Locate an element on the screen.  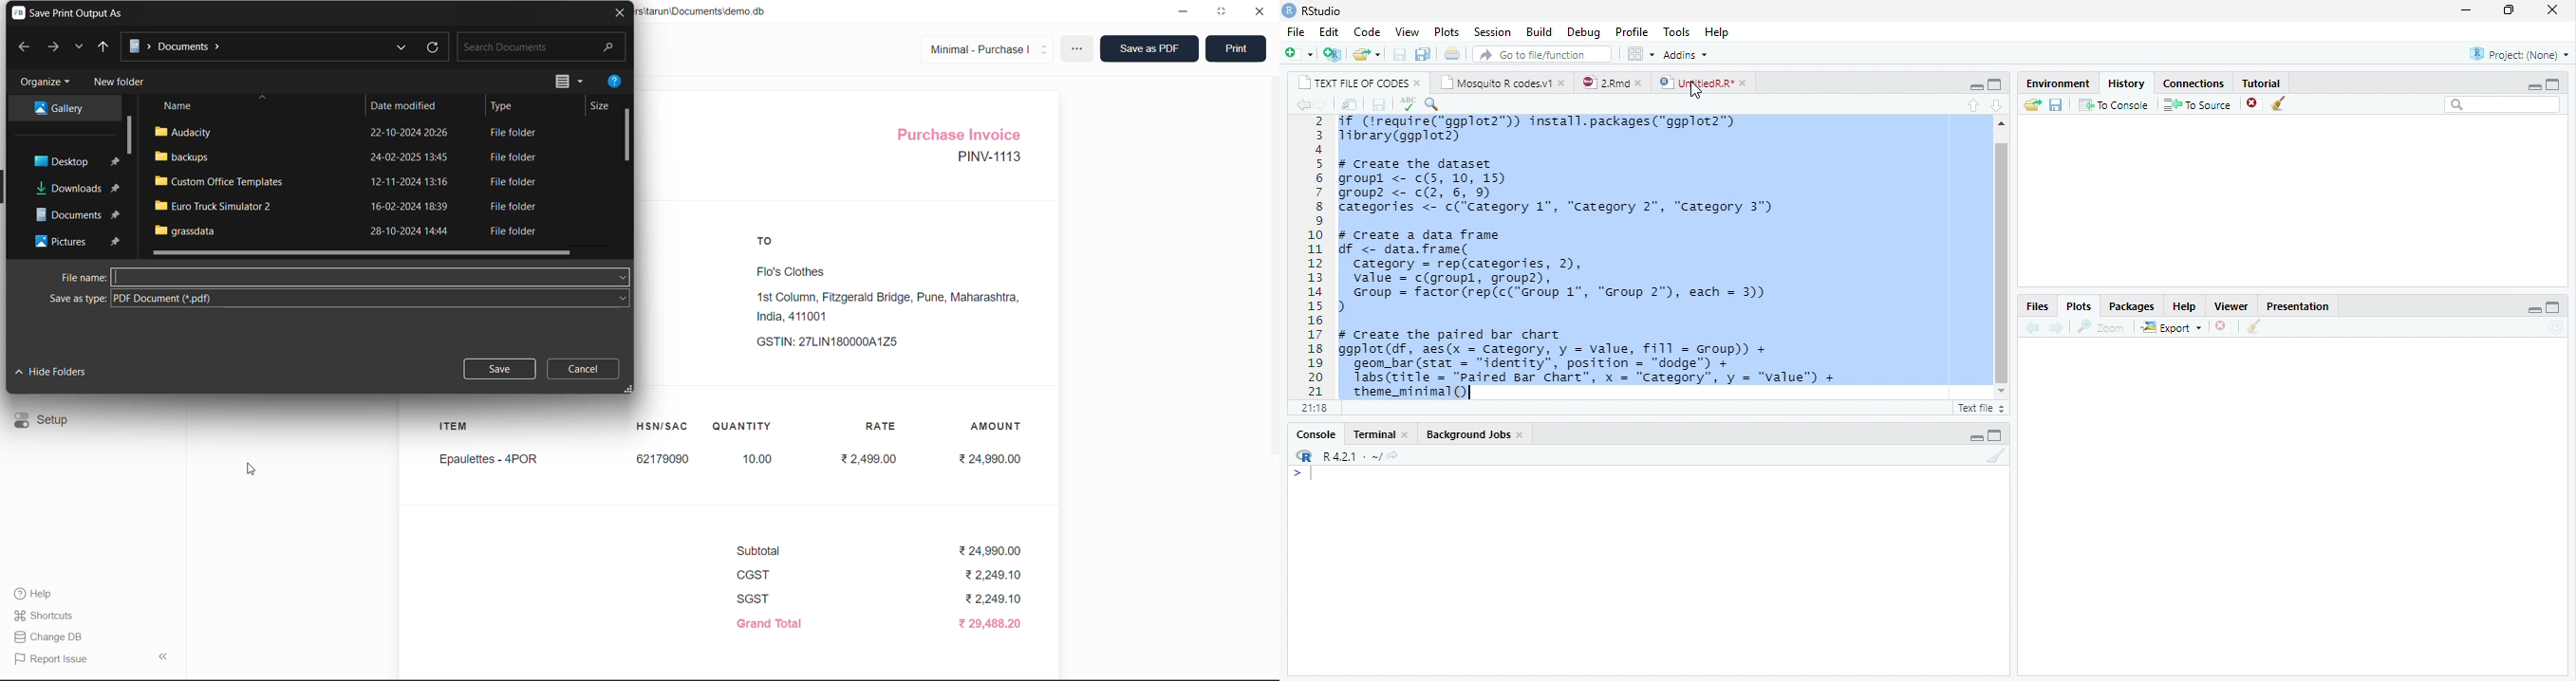
R 4.2.1~/ is located at coordinates (1351, 456).